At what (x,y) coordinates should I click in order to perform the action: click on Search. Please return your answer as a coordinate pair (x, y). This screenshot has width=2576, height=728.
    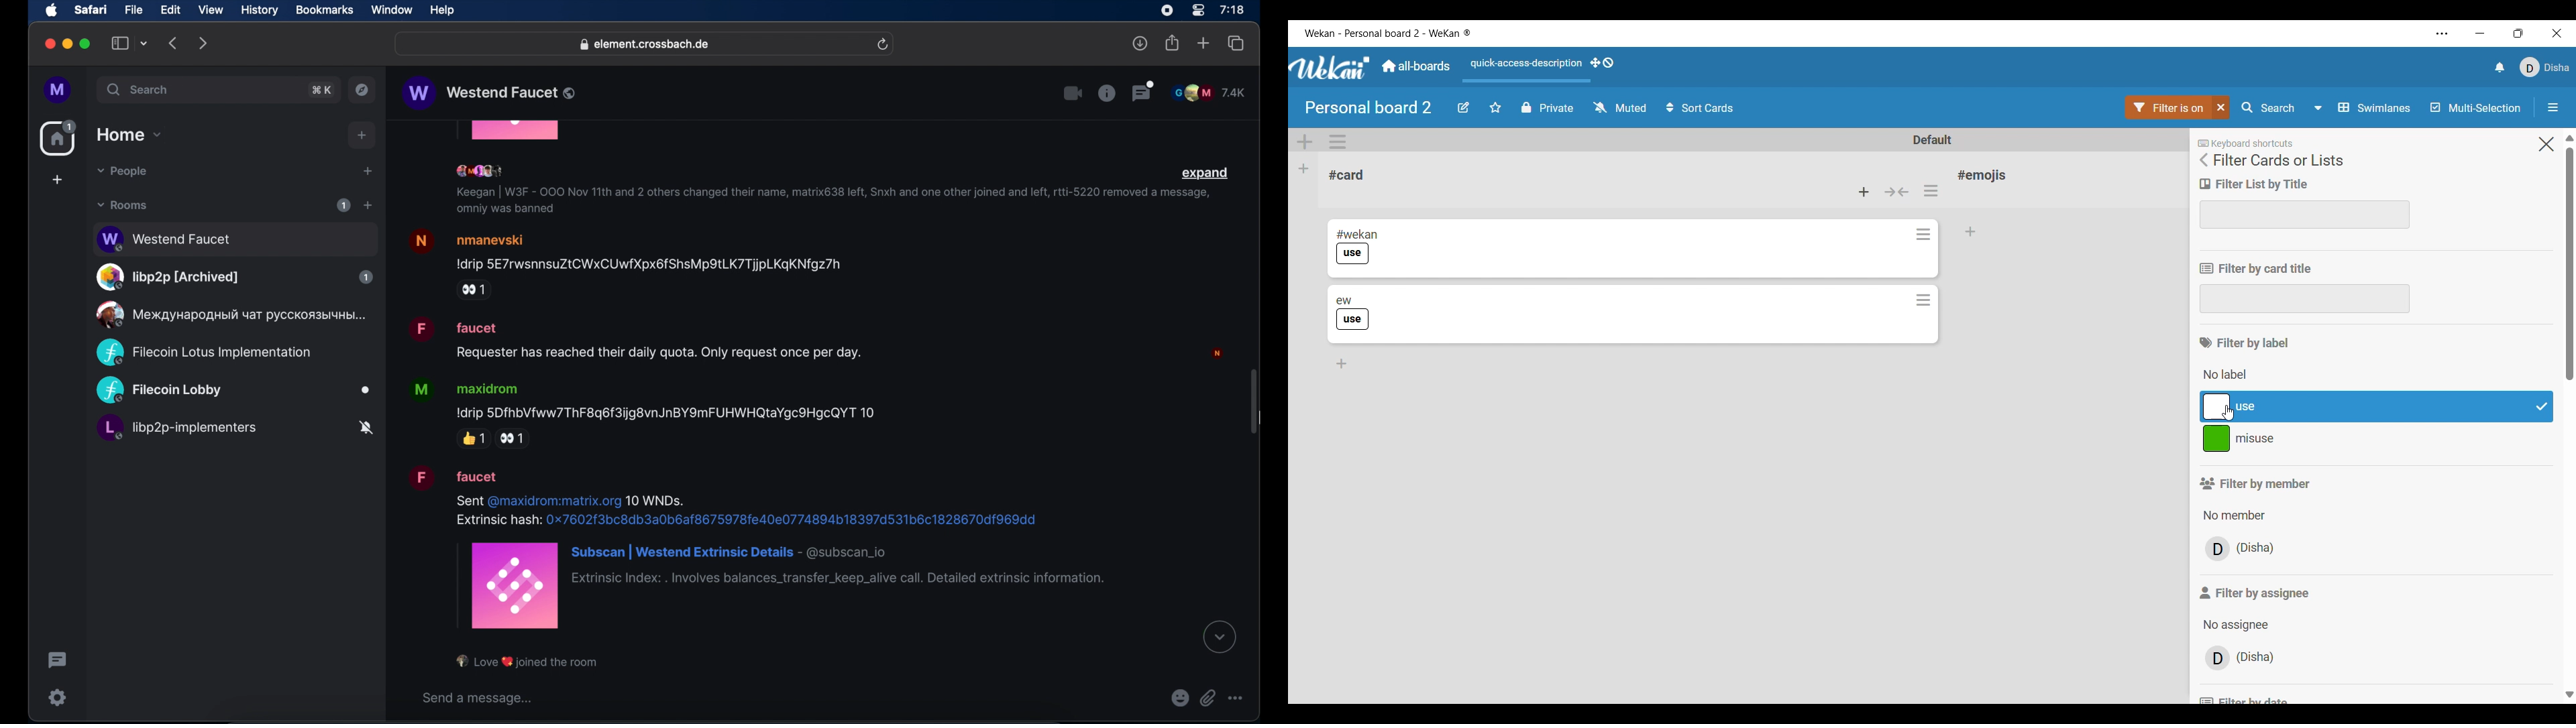
    Looking at the image, I should click on (2267, 107).